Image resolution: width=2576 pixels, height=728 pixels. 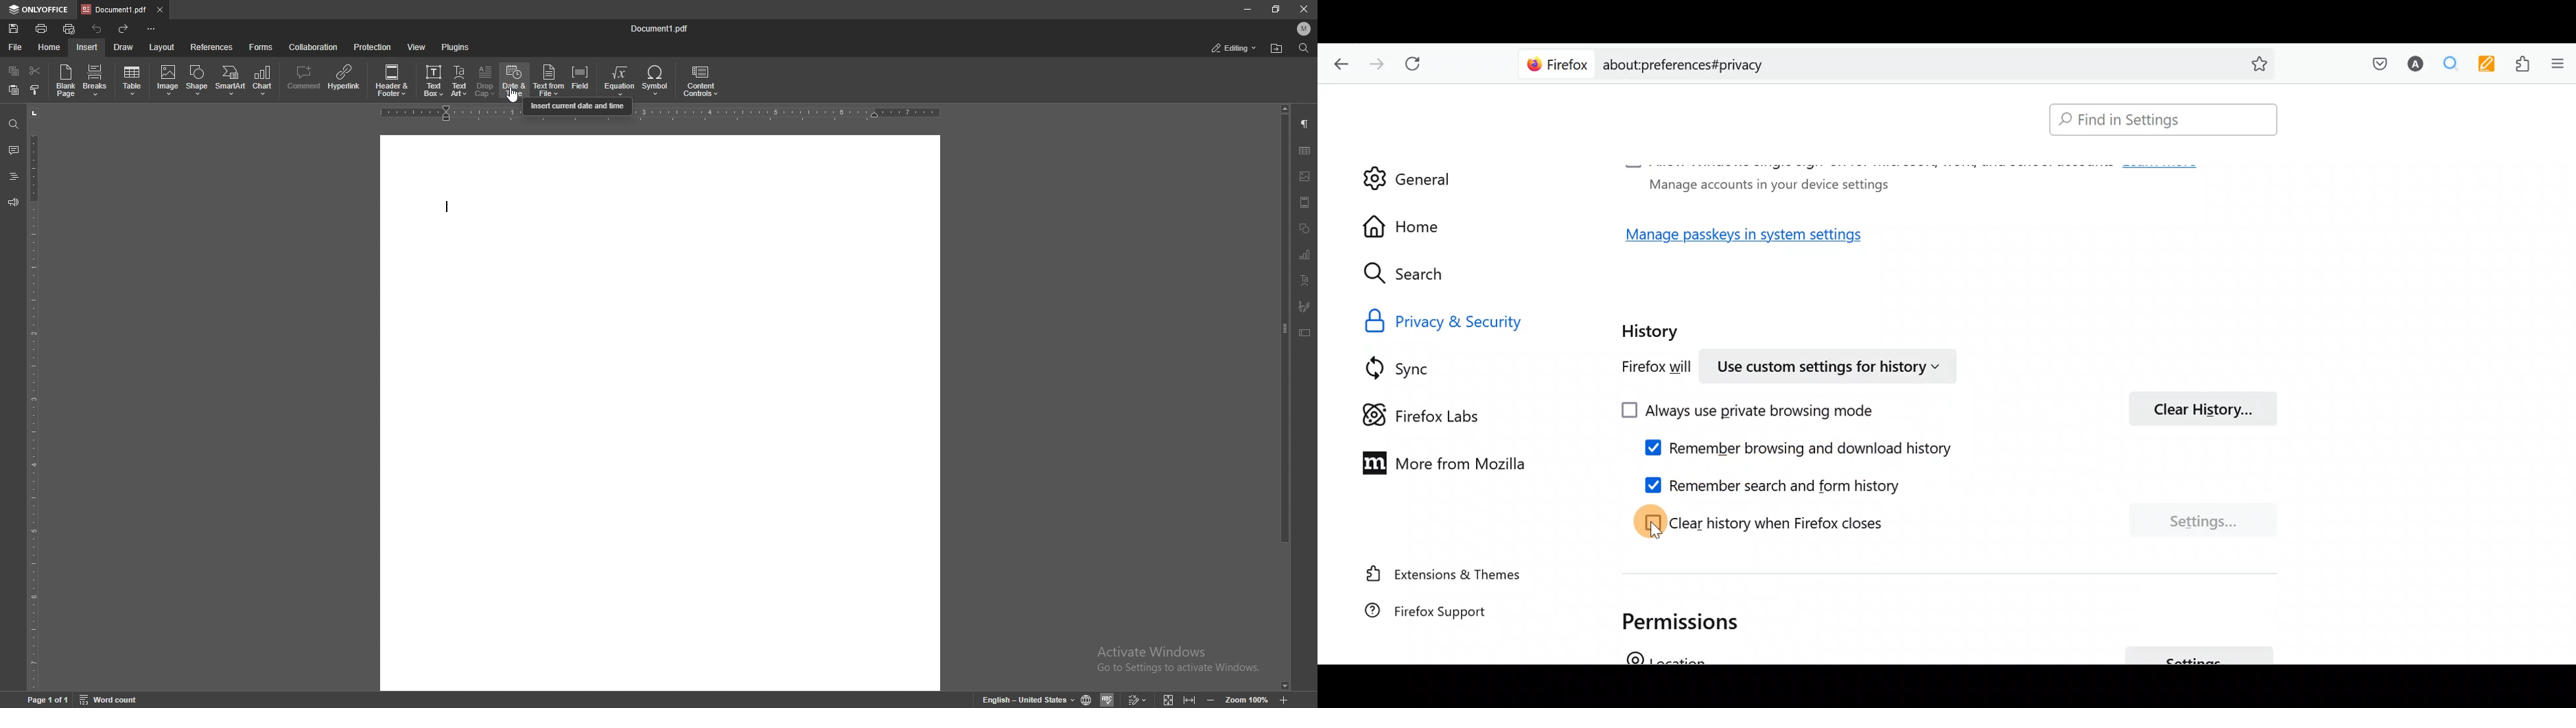 What do you see at coordinates (124, 29) in the screenshot?
I see `redo` at bounding box center [124, 29].